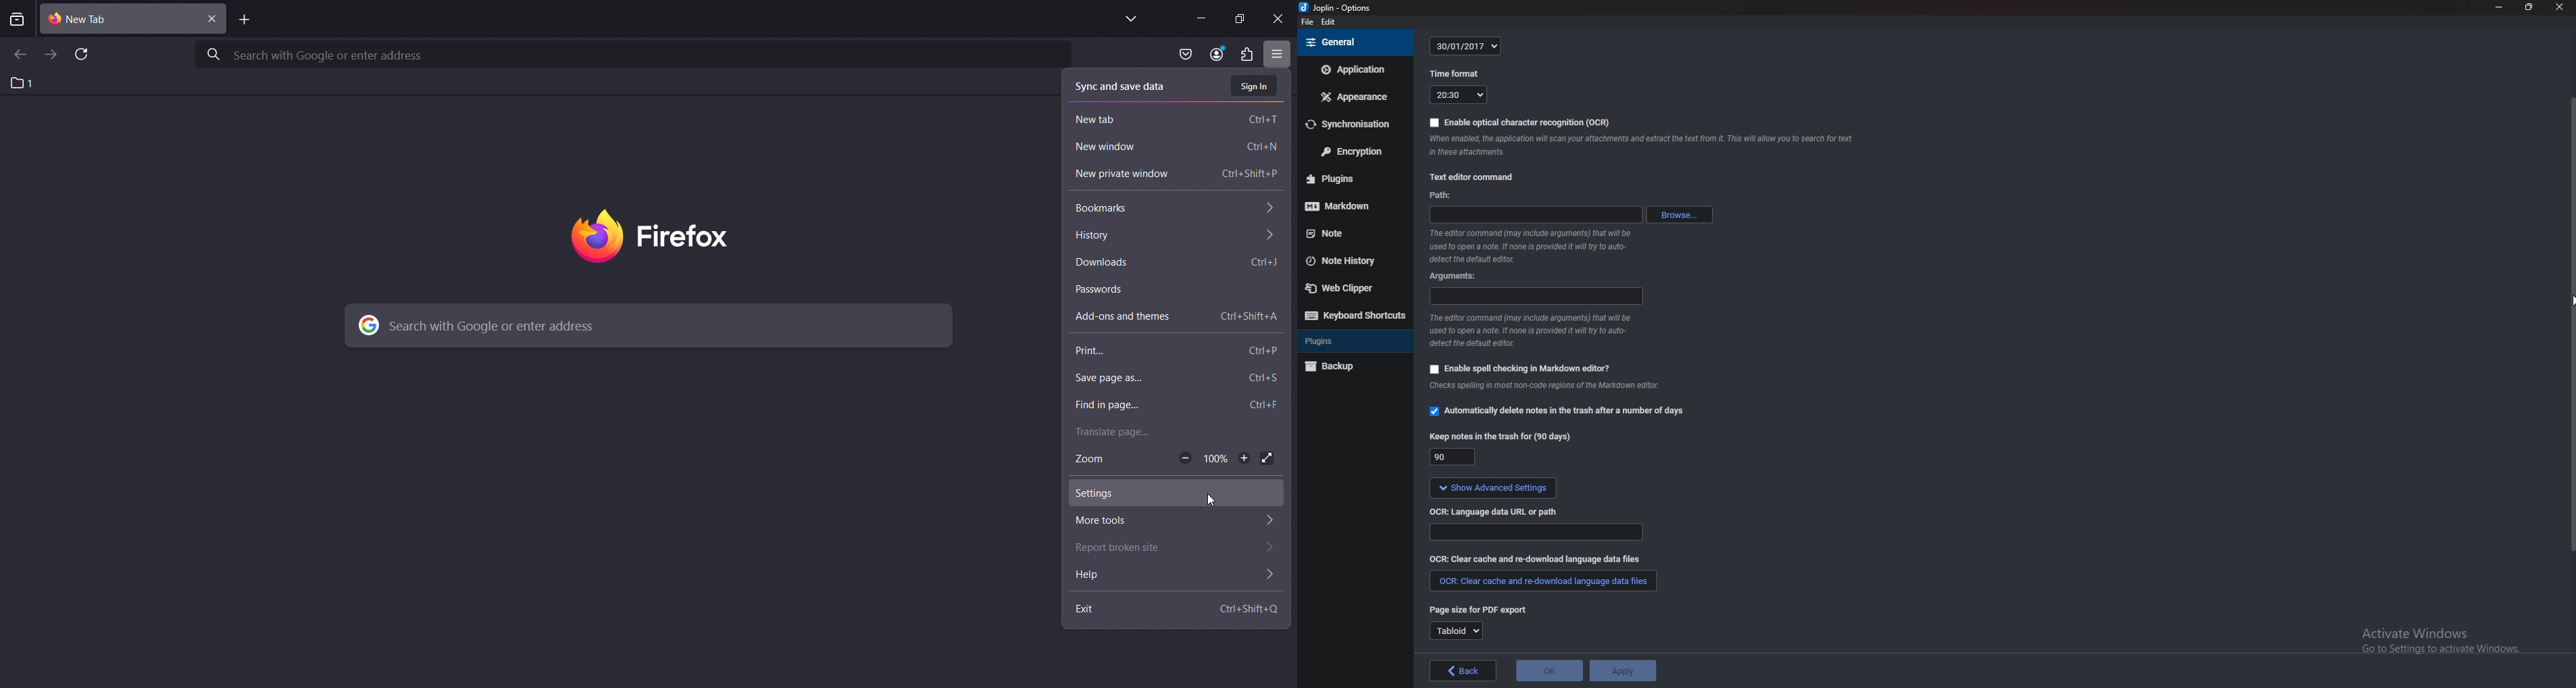 This screenshot has height=700, width=2576. Describe the element at coordinates (1199, 18) in the screenshot. I see `minimze` at that location.